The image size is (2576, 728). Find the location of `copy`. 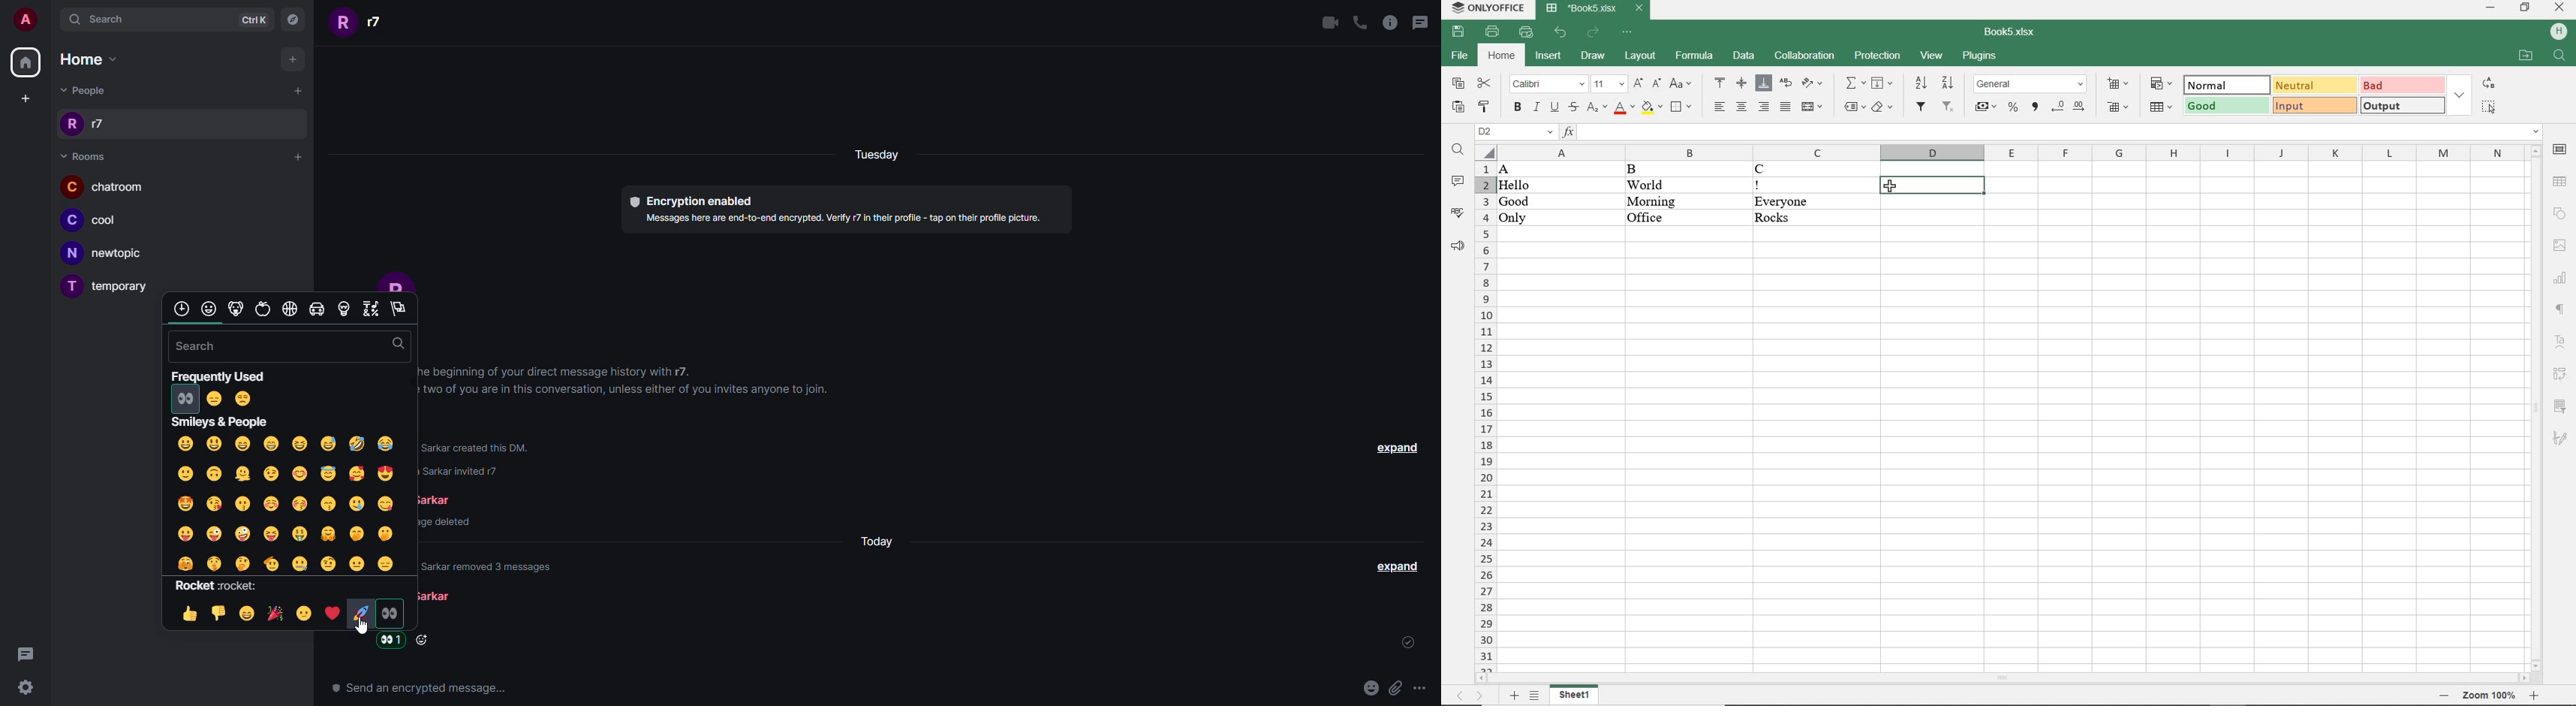

copy is located at coordinates (1457, 85).